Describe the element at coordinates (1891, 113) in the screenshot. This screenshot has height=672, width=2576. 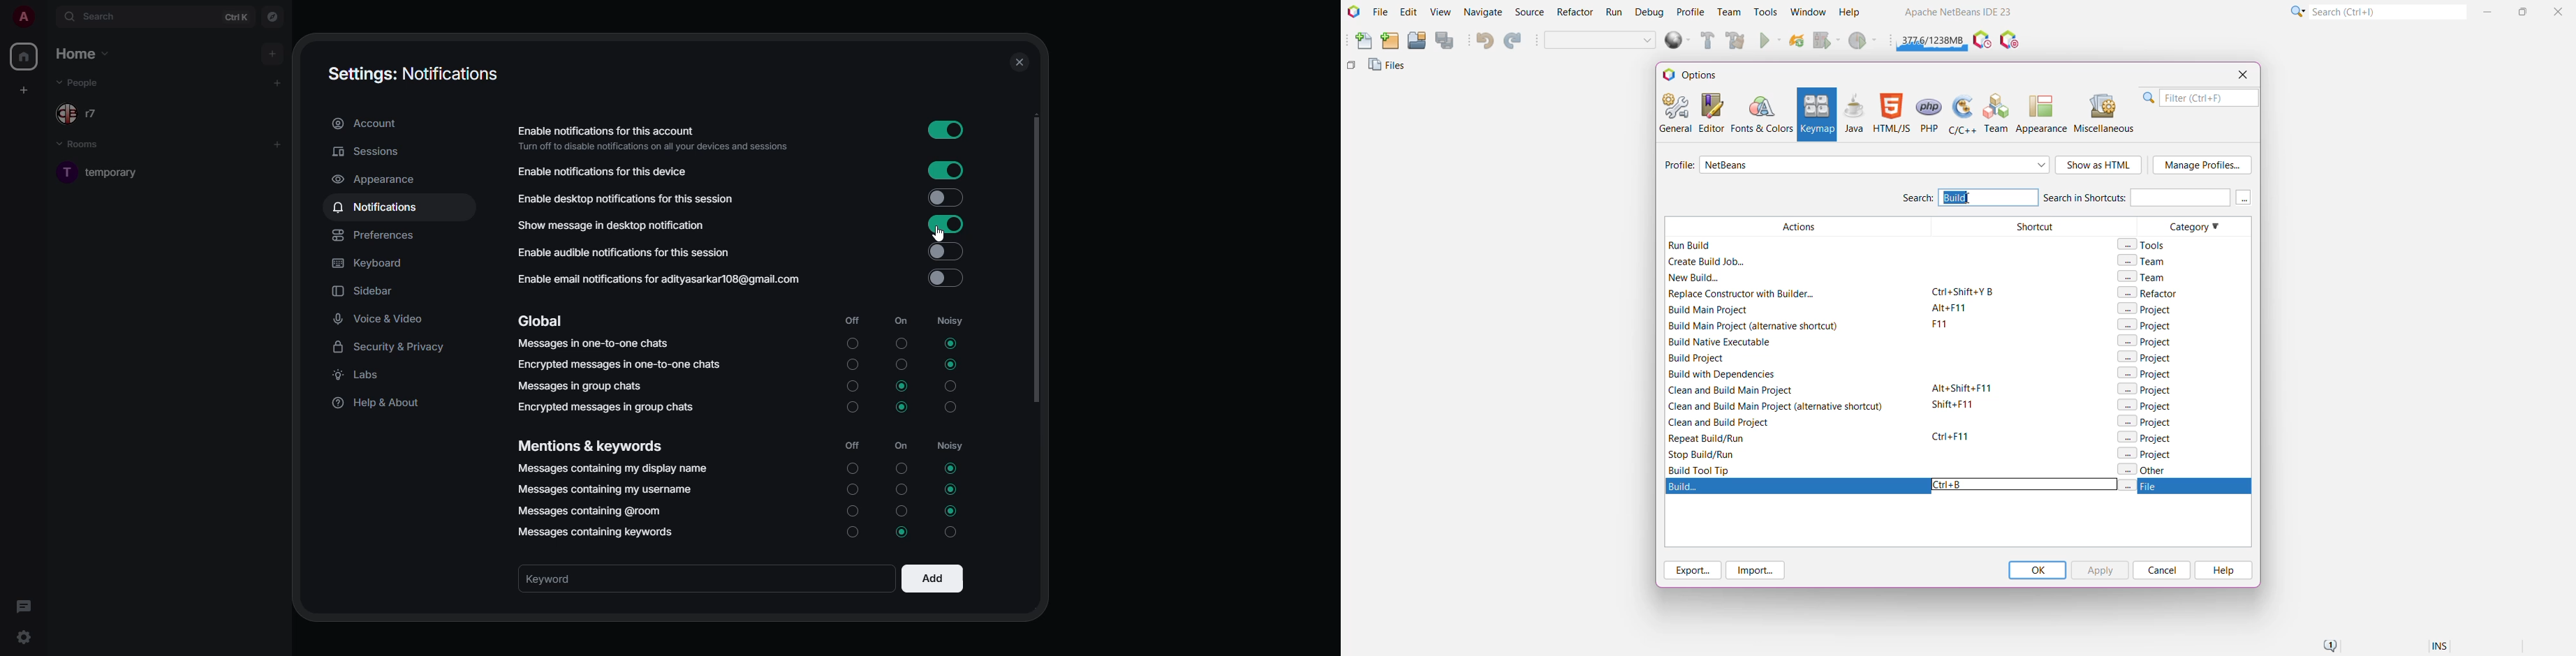
I see `HTML/JS` at that location.